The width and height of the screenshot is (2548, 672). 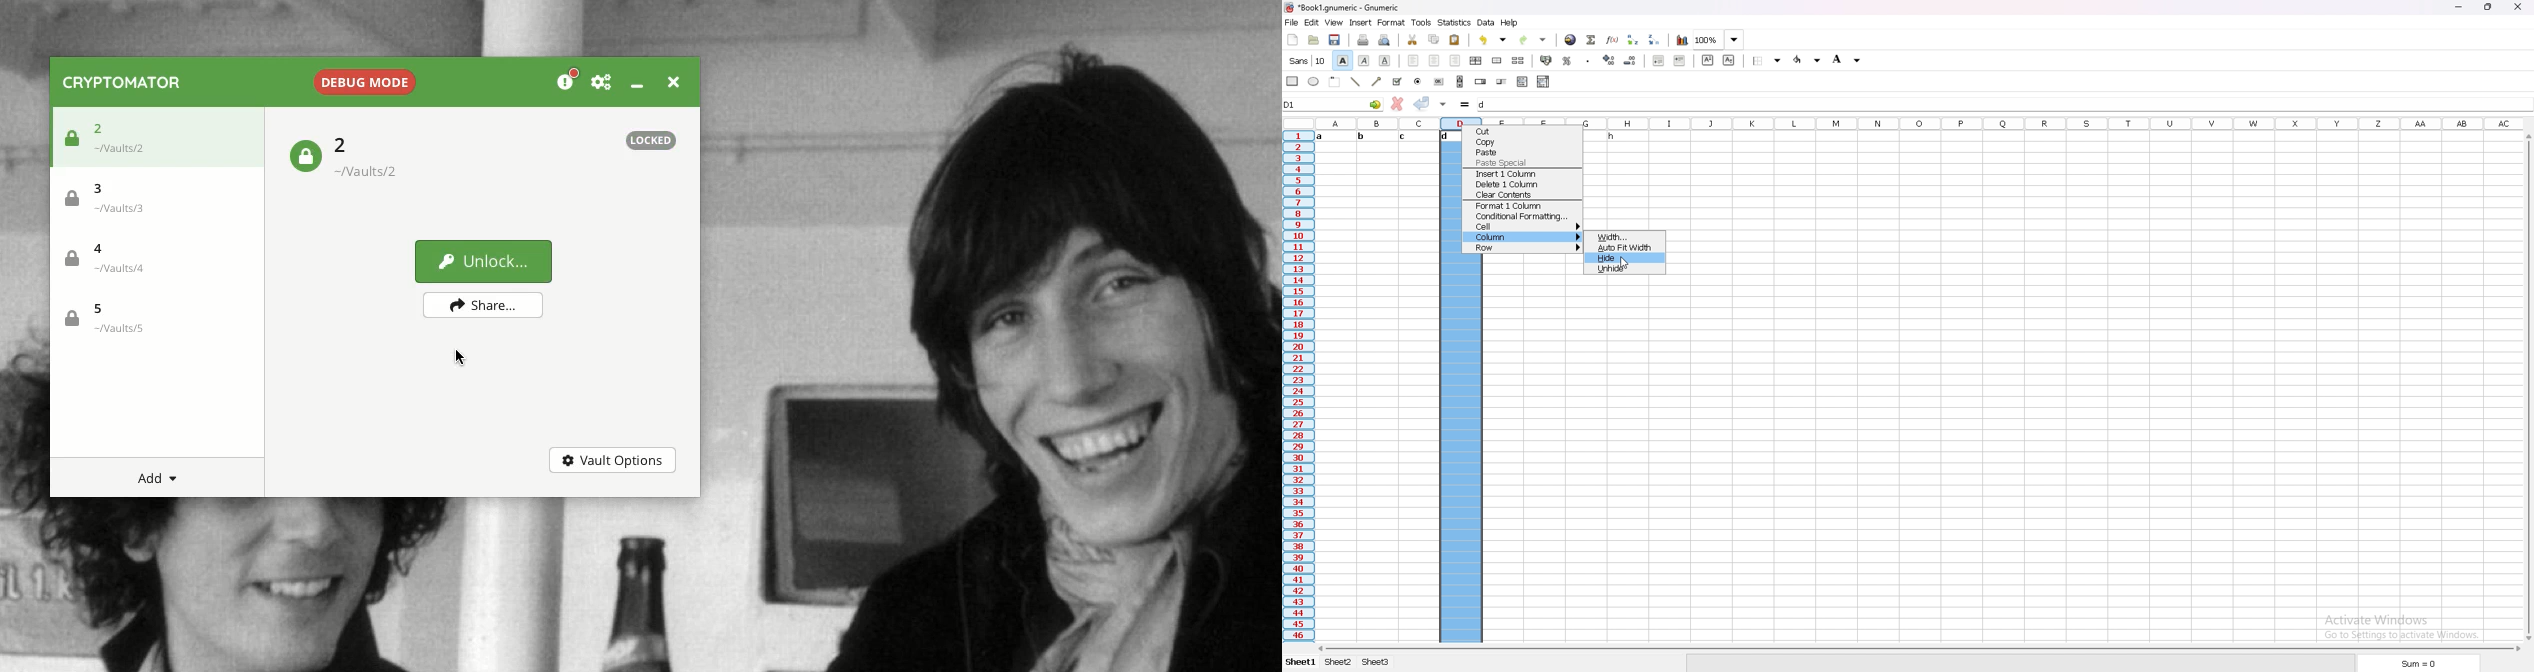 I want to click on background, so click(x=1848, y=59).